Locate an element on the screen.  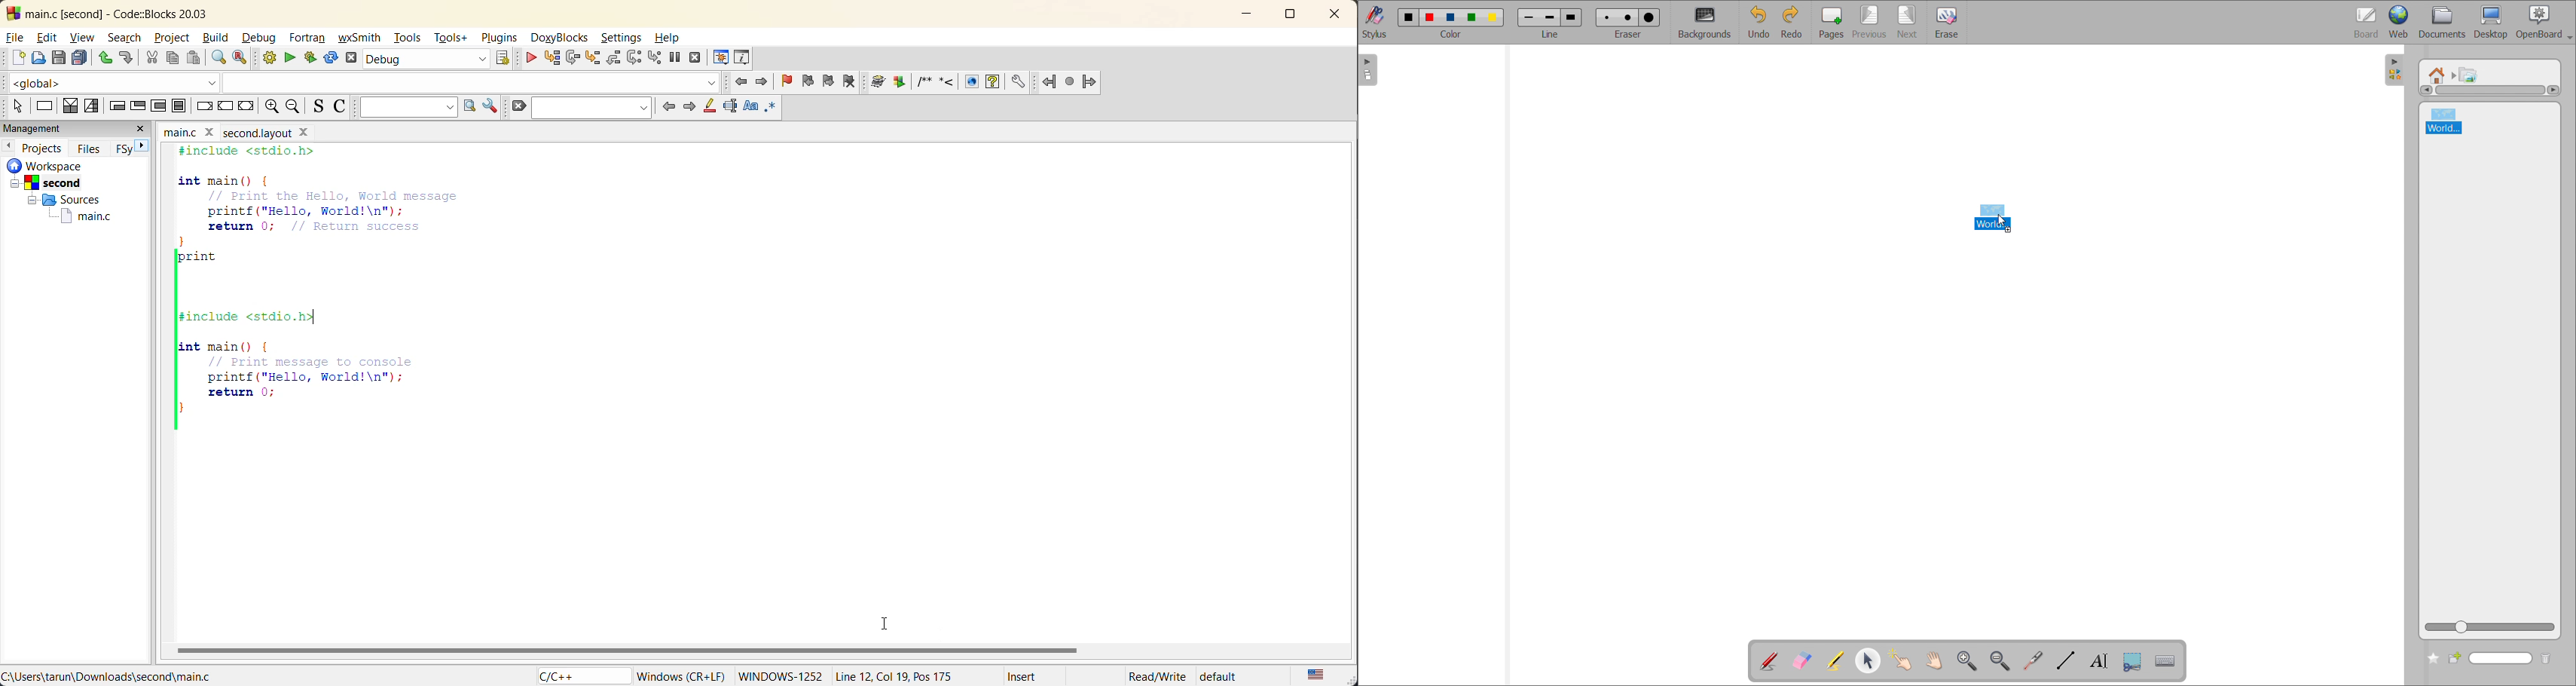
 is located at coordinates (45, 182).